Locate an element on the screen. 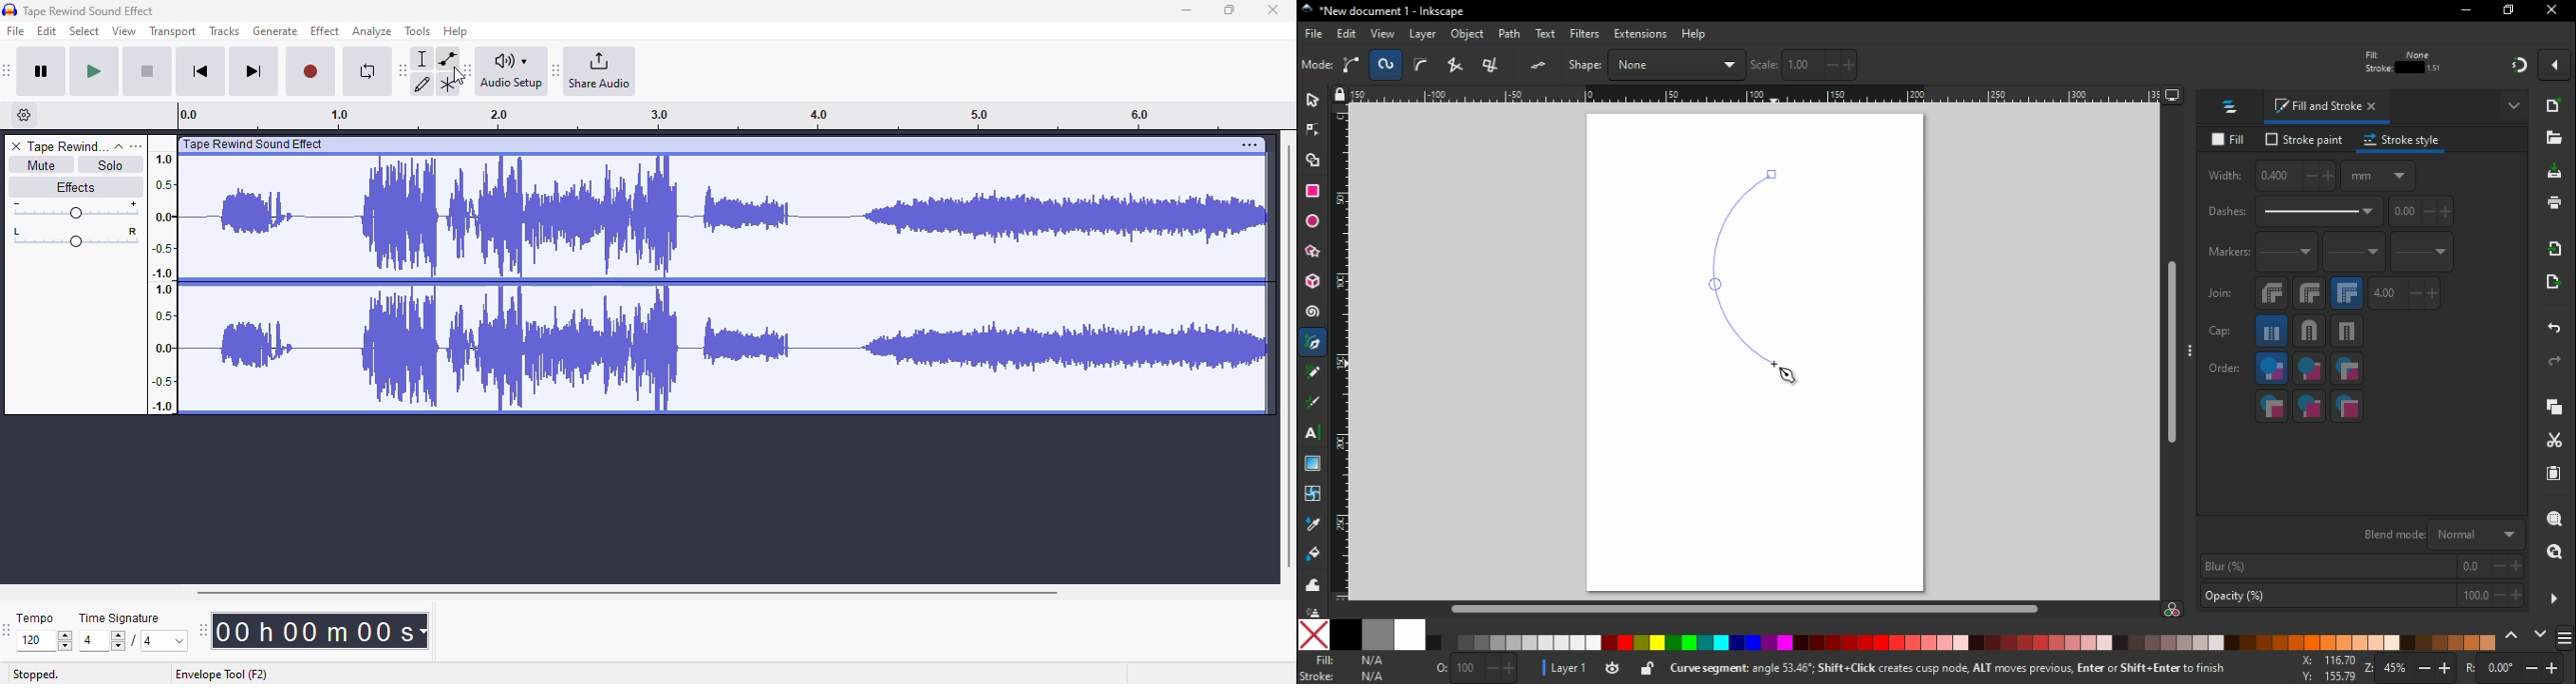 This screenshot has height=700, width=2576. selection tool is located at coordinates (424, 58).